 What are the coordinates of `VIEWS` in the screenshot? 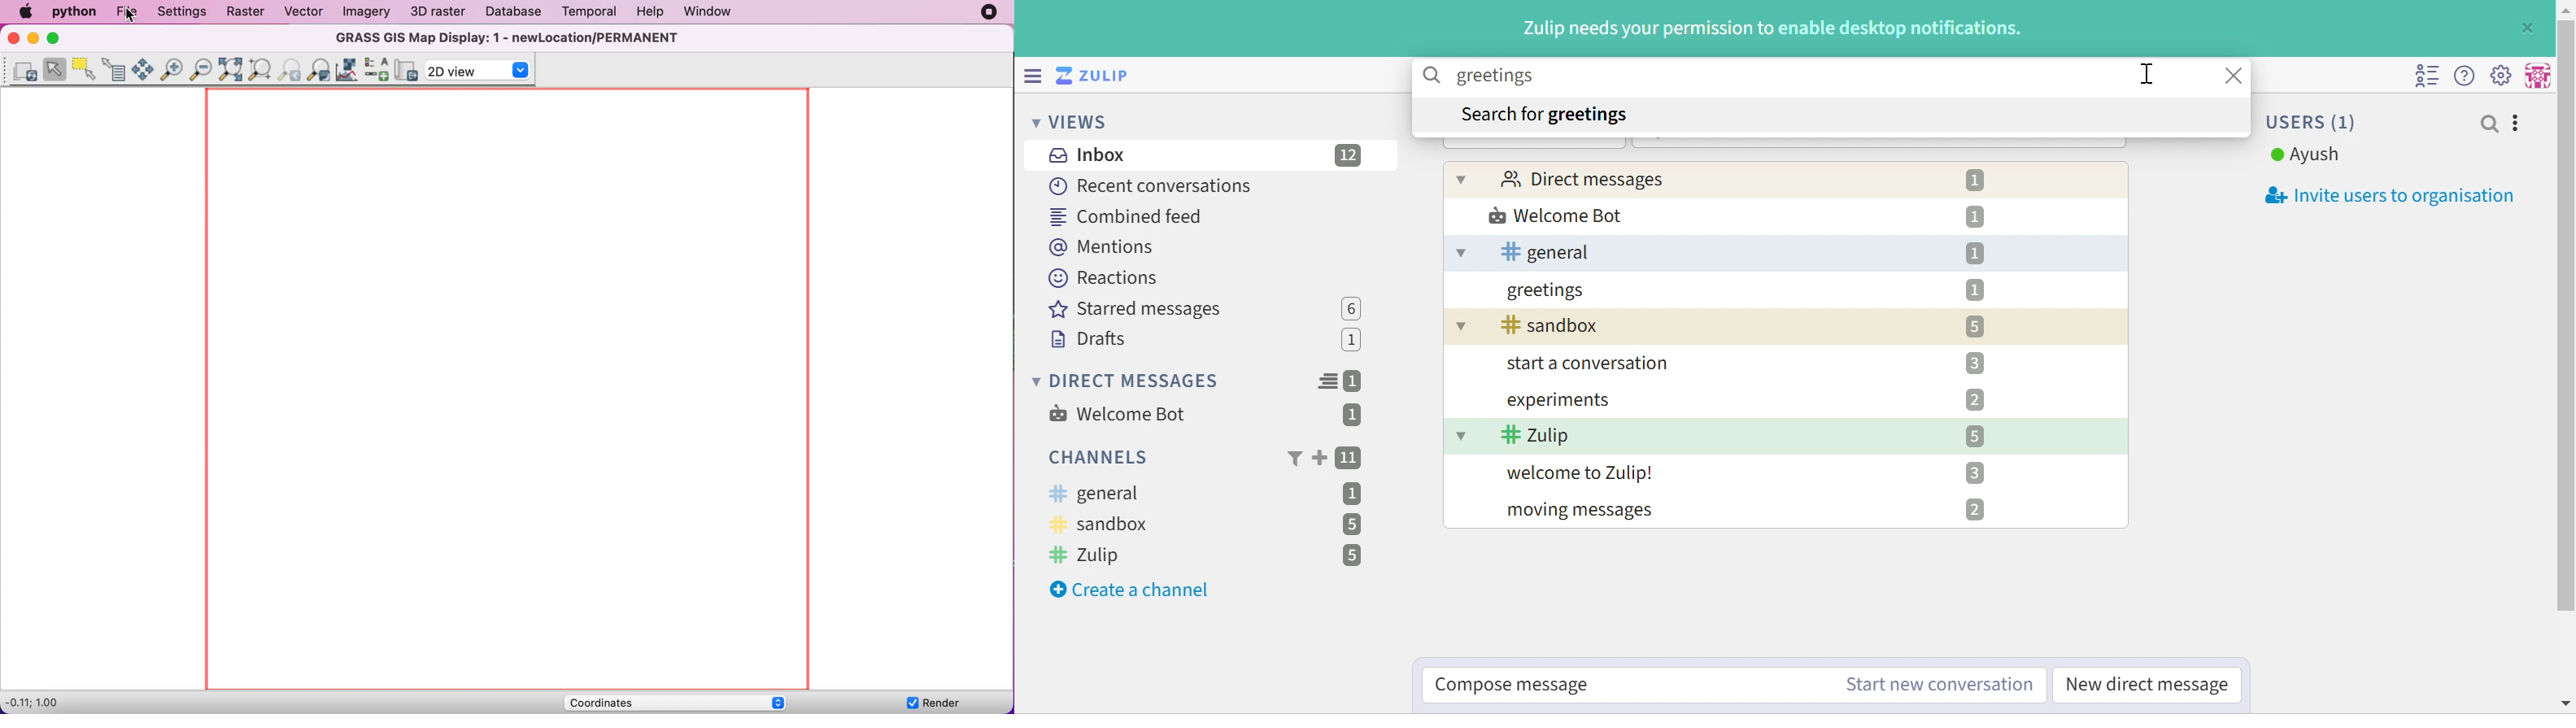 It's located at (1073, 124).